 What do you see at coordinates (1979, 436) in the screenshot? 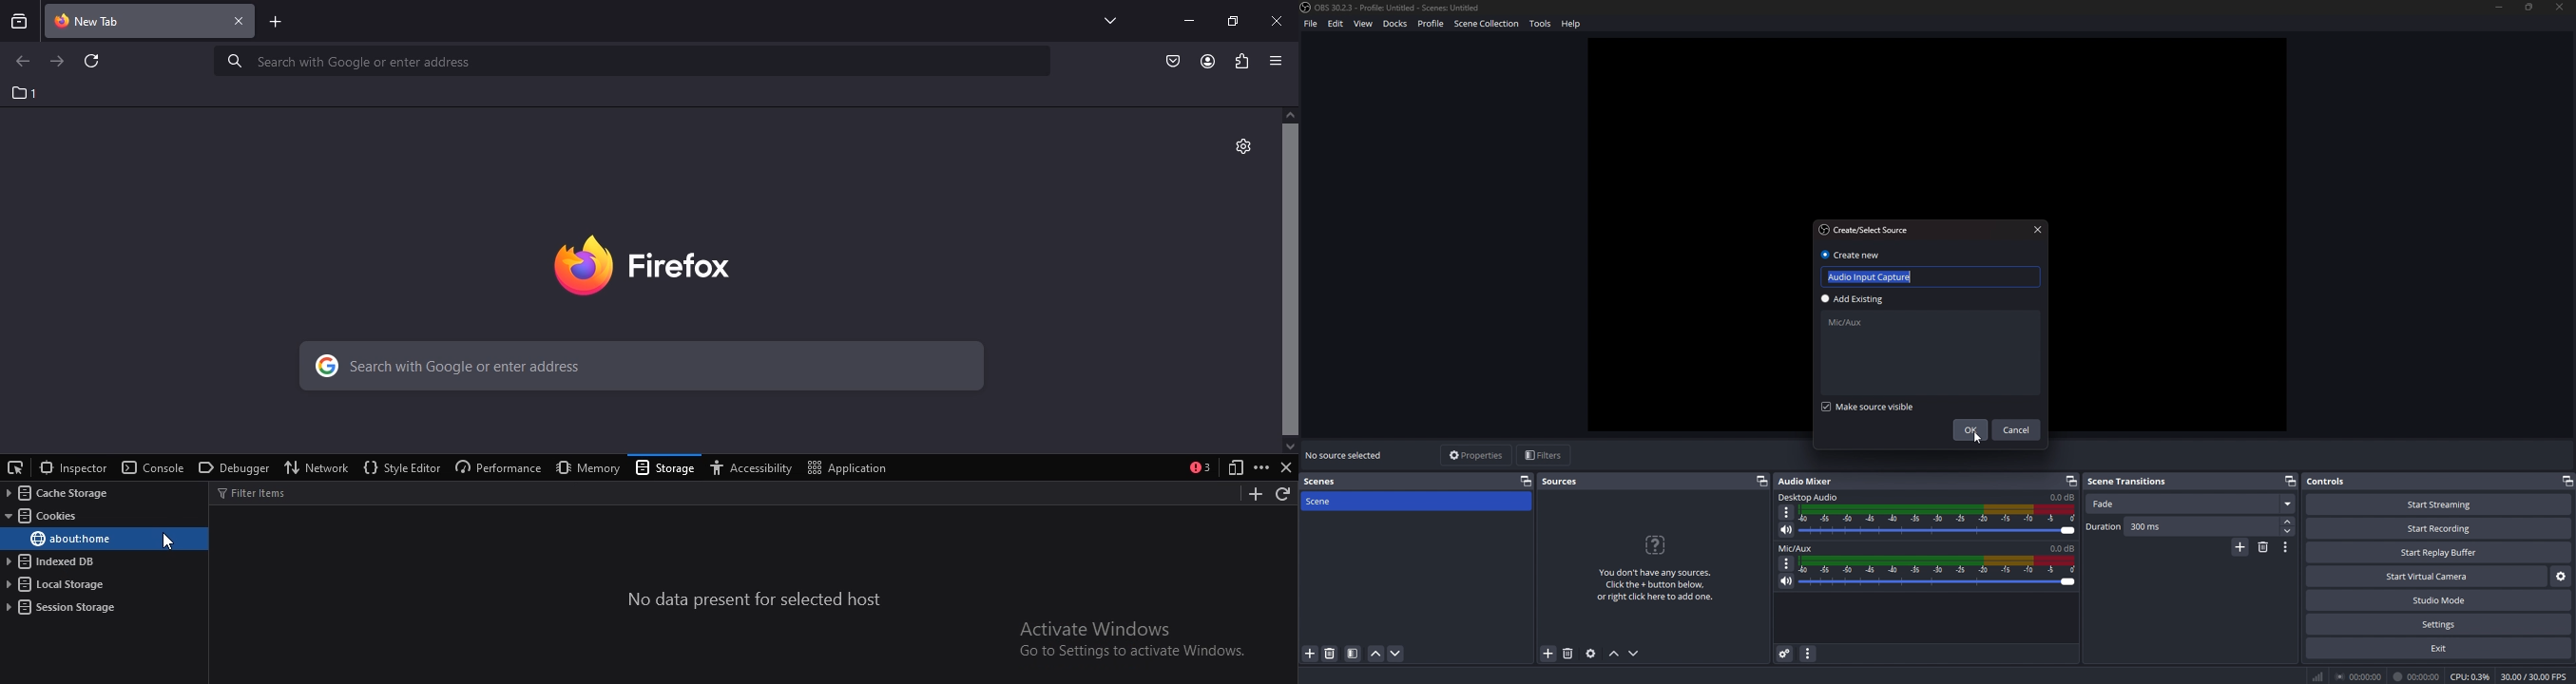
I see `cursor` at bounding box center [1979, 436].